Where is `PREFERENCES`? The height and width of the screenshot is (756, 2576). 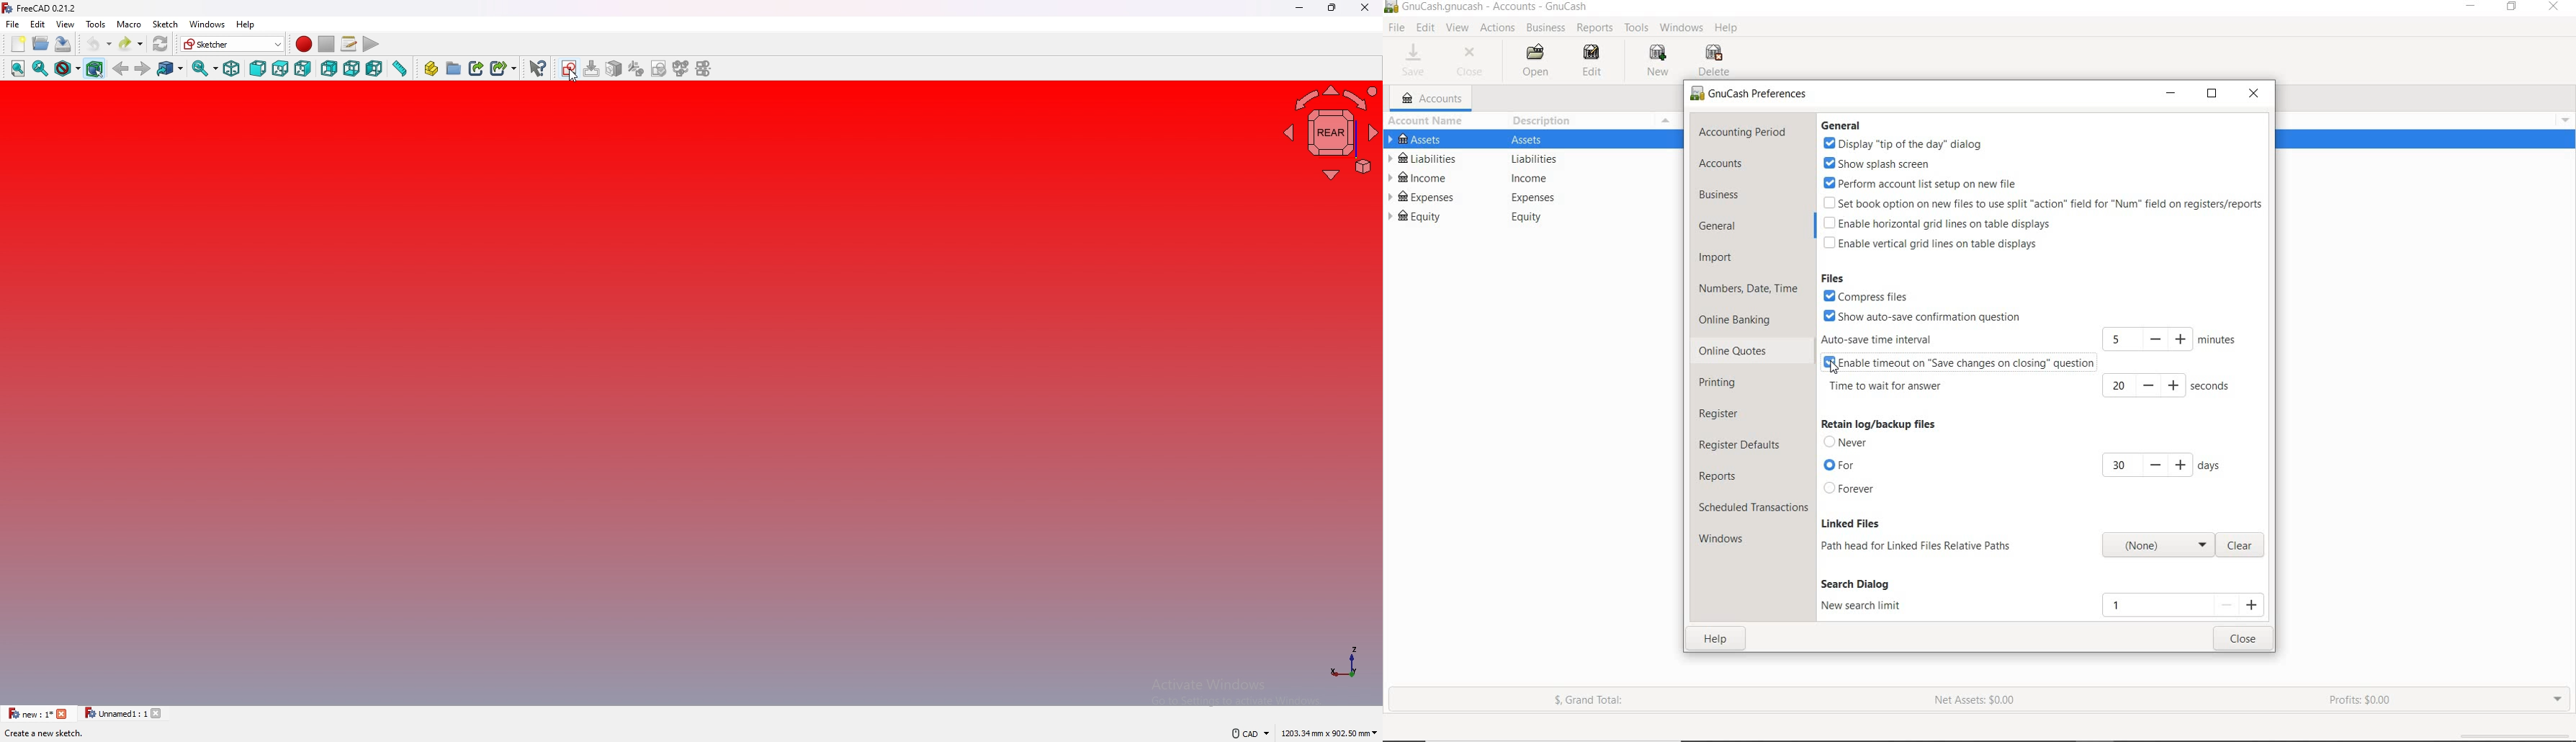 PREFERENCES is located at coordinates (1748, 95).